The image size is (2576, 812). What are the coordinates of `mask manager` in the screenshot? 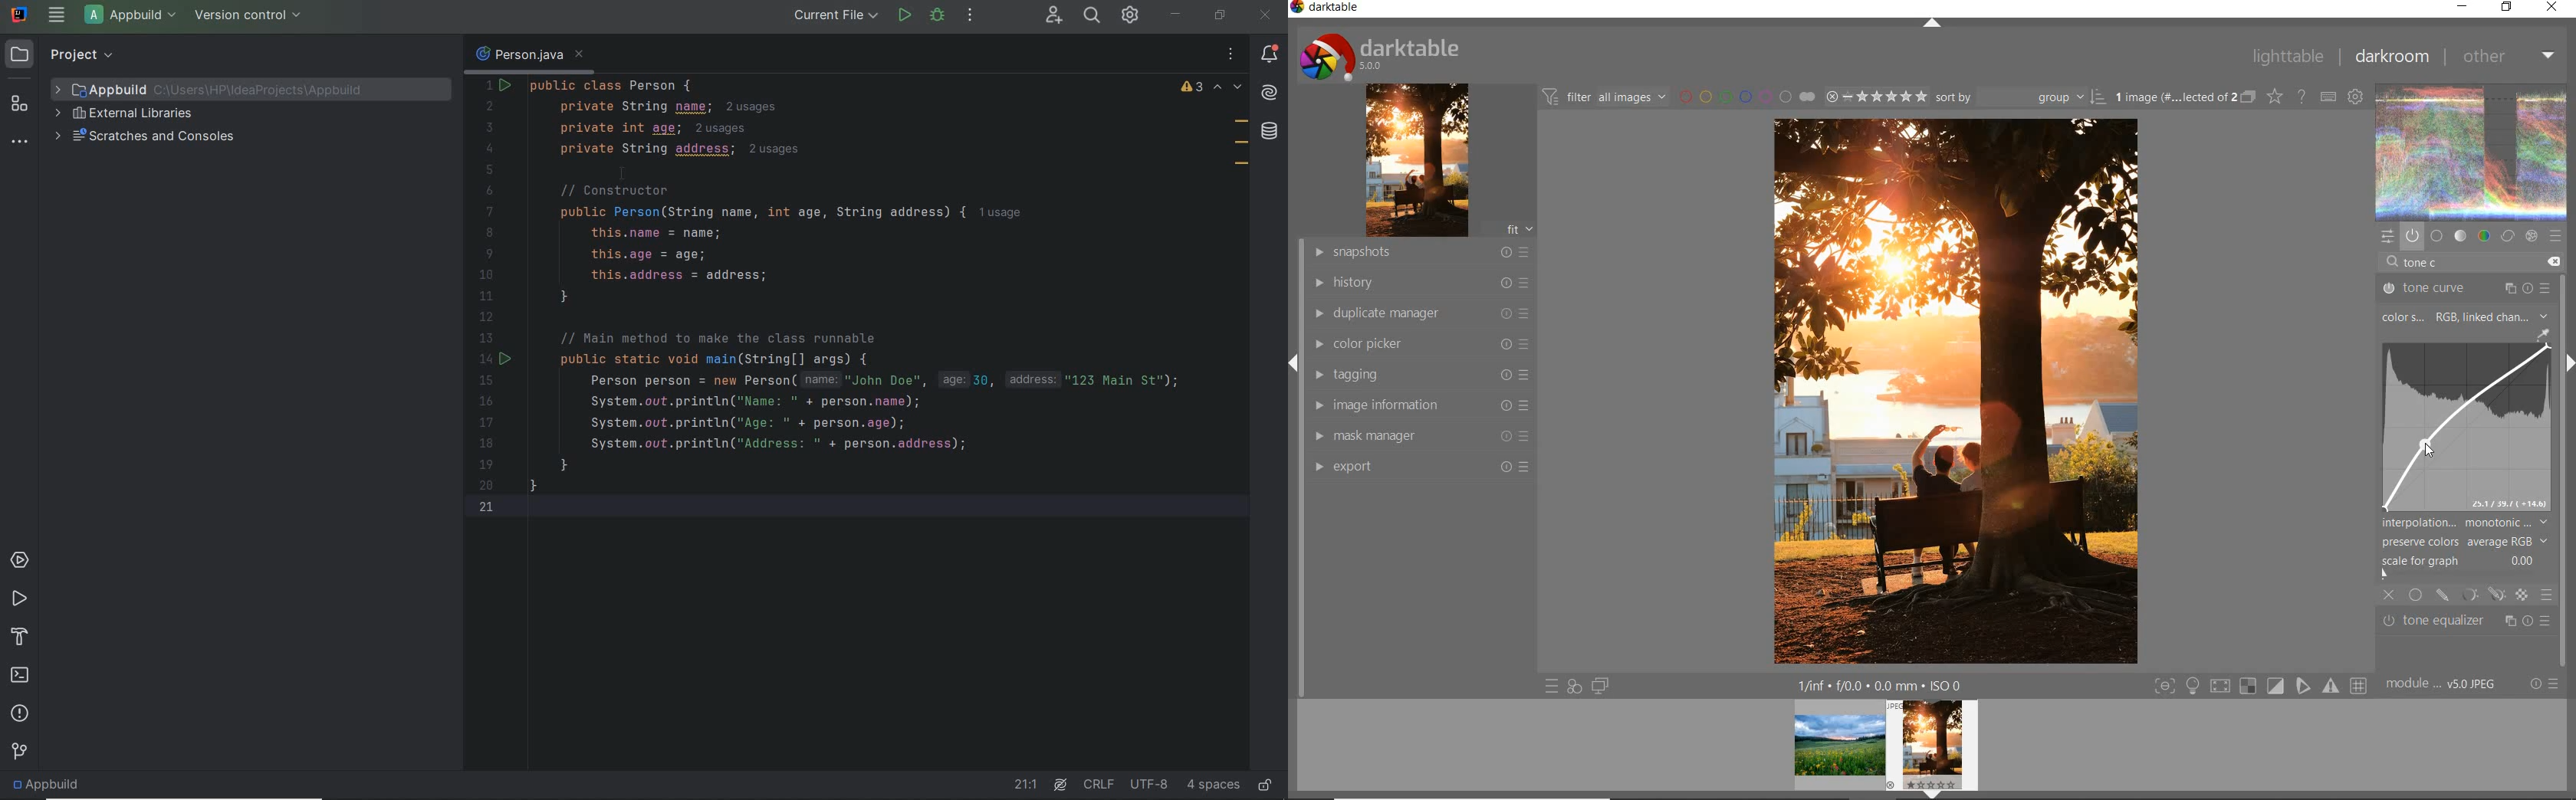 It's located at (1420, 438).